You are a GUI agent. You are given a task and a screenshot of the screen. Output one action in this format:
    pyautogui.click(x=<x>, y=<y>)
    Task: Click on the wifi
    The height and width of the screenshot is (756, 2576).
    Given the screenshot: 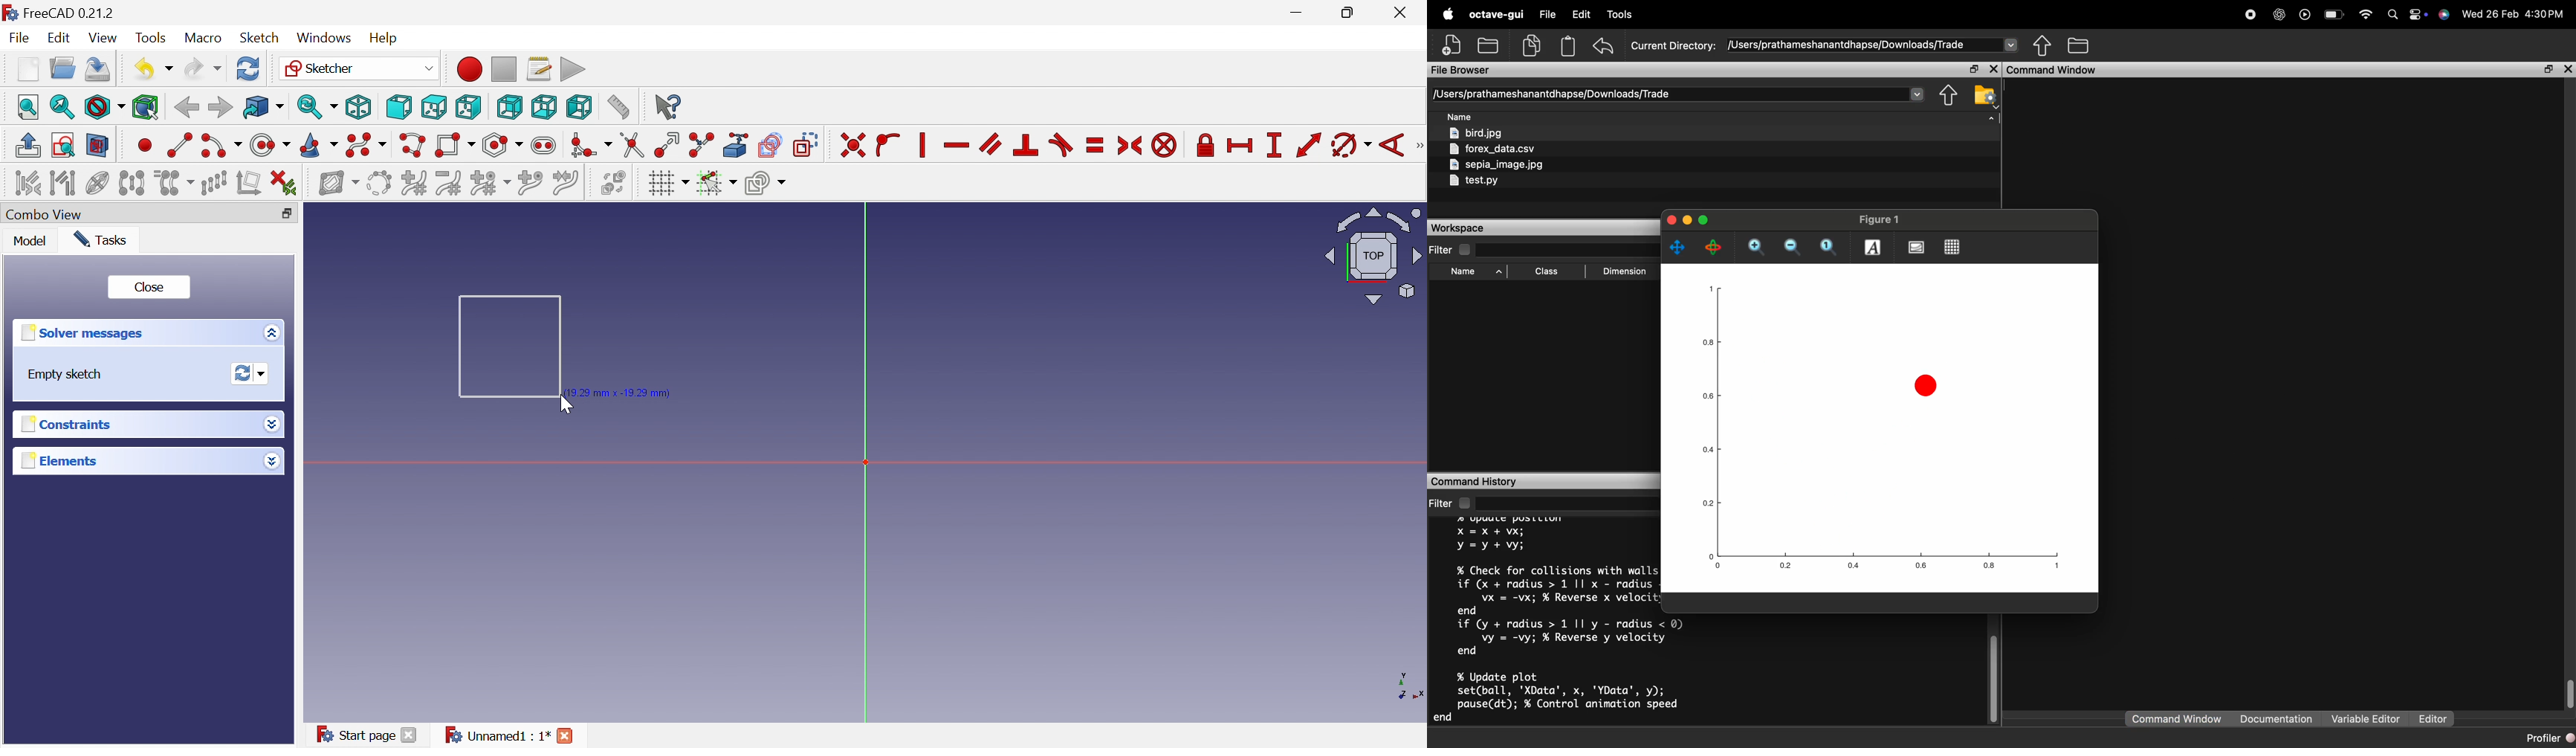 What is the action you would take?
    pyautogui.click(x=2366, y=17)
    